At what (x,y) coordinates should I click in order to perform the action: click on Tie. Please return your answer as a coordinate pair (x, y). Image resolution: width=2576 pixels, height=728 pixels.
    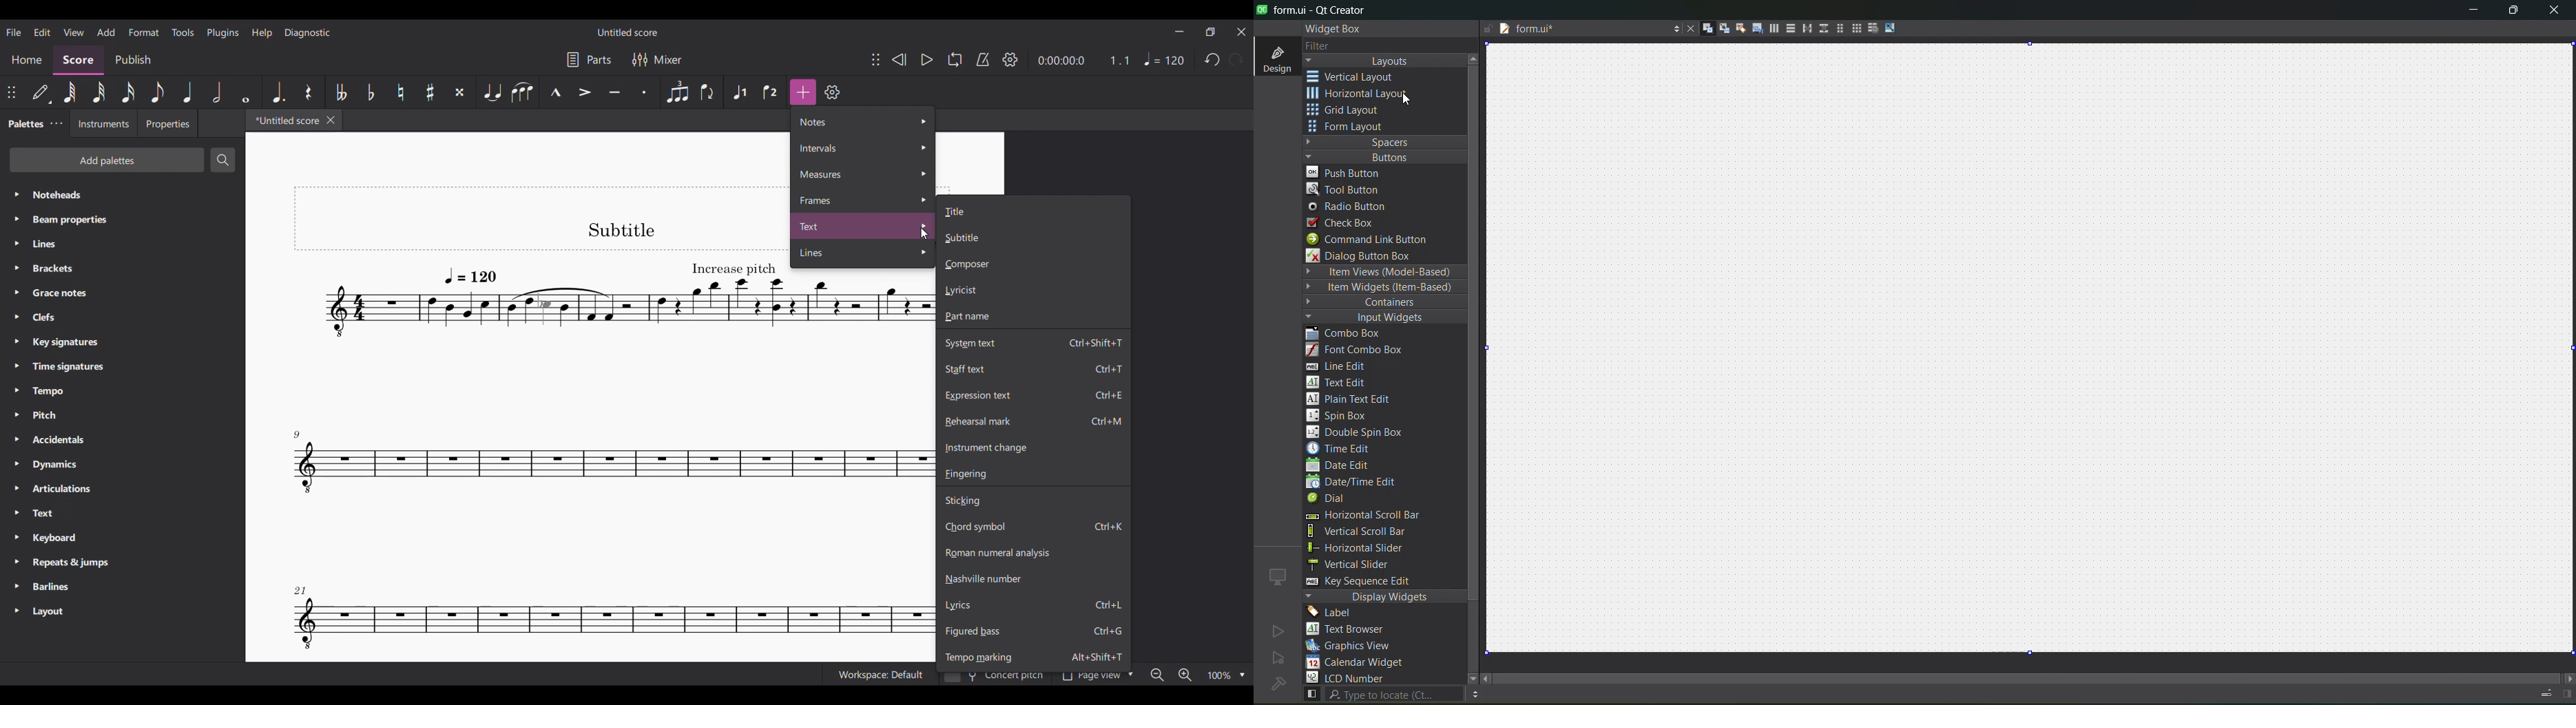
    Looking at the image, I should click on (491, 92).